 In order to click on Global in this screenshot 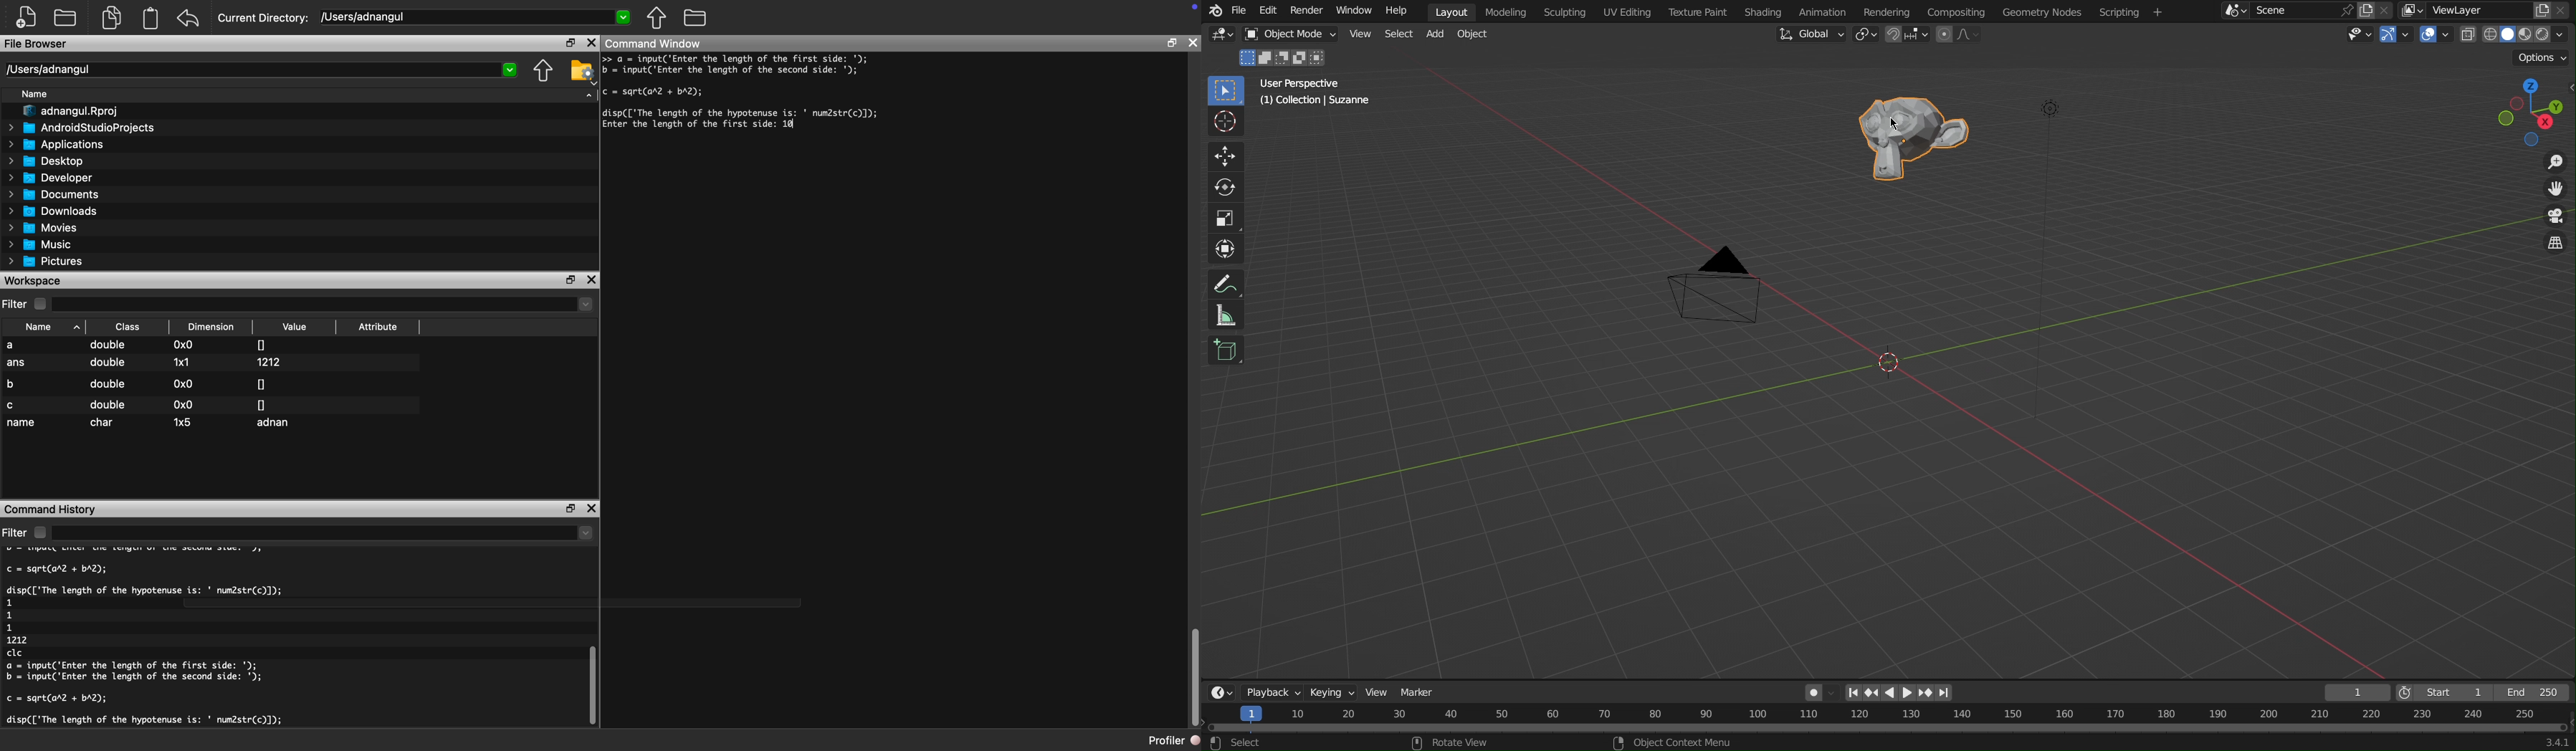, I will do `click(1811, 34)`.